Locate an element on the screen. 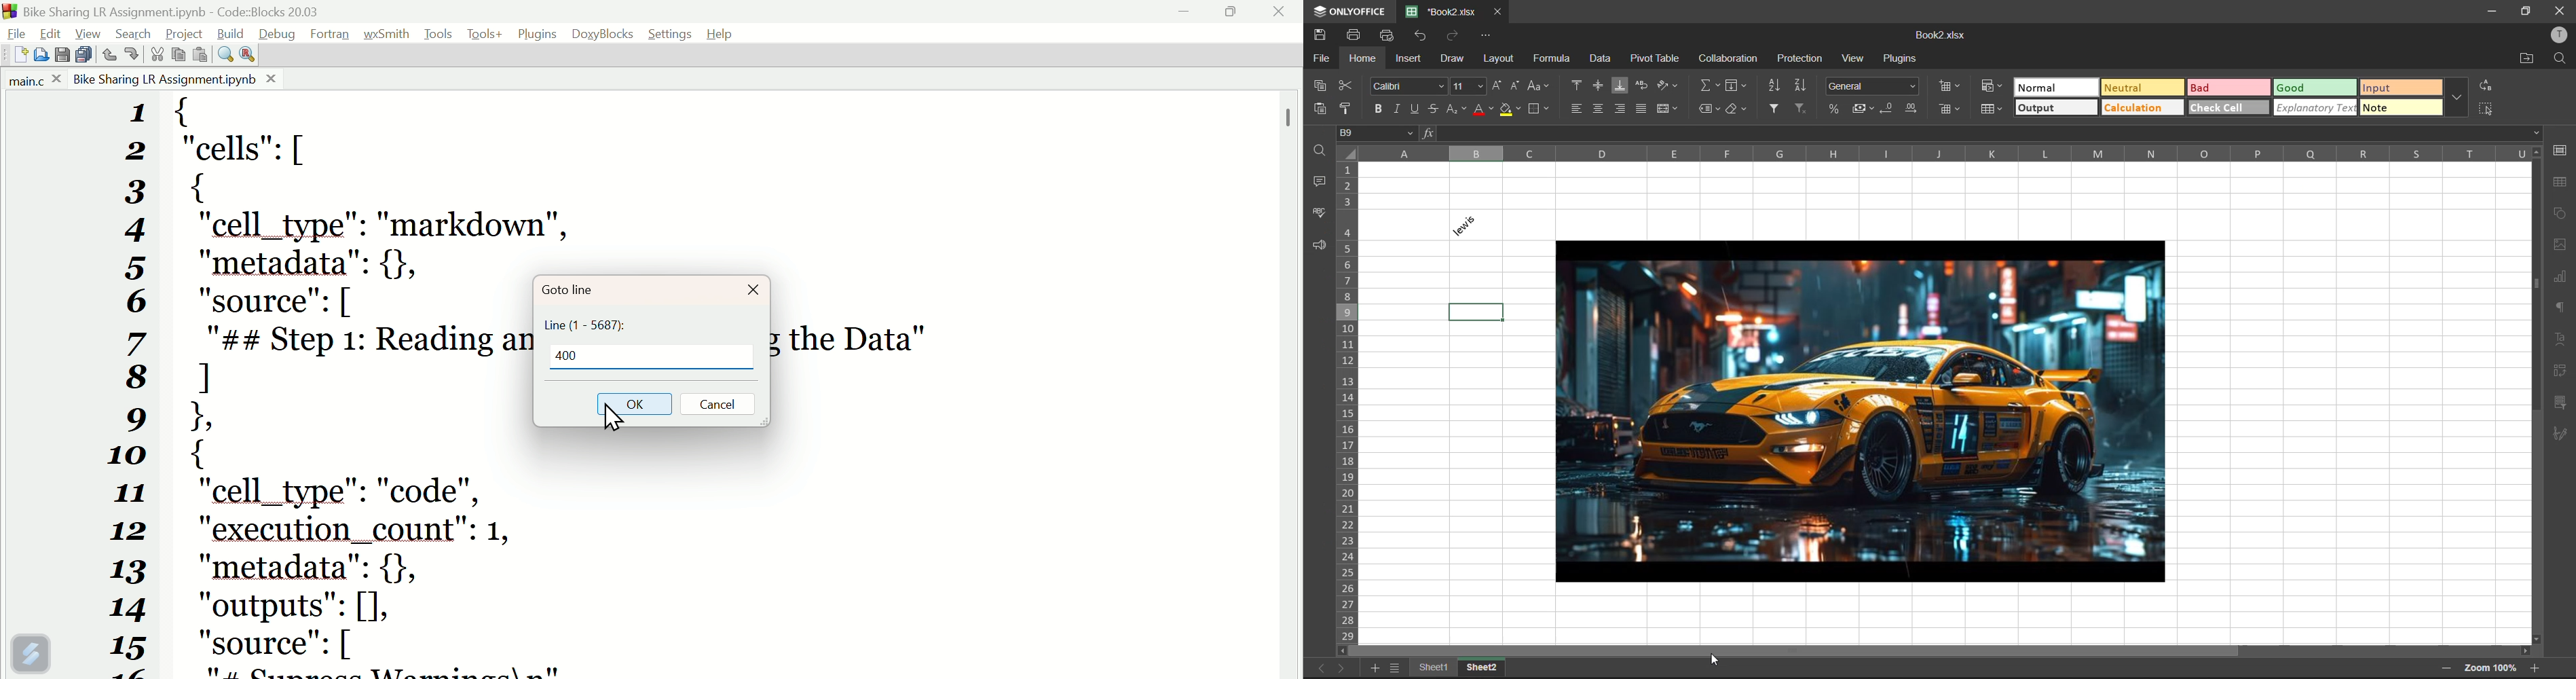 This screenshot has width=2576, height=700. cell settings is located at coordinates (2560, 151).